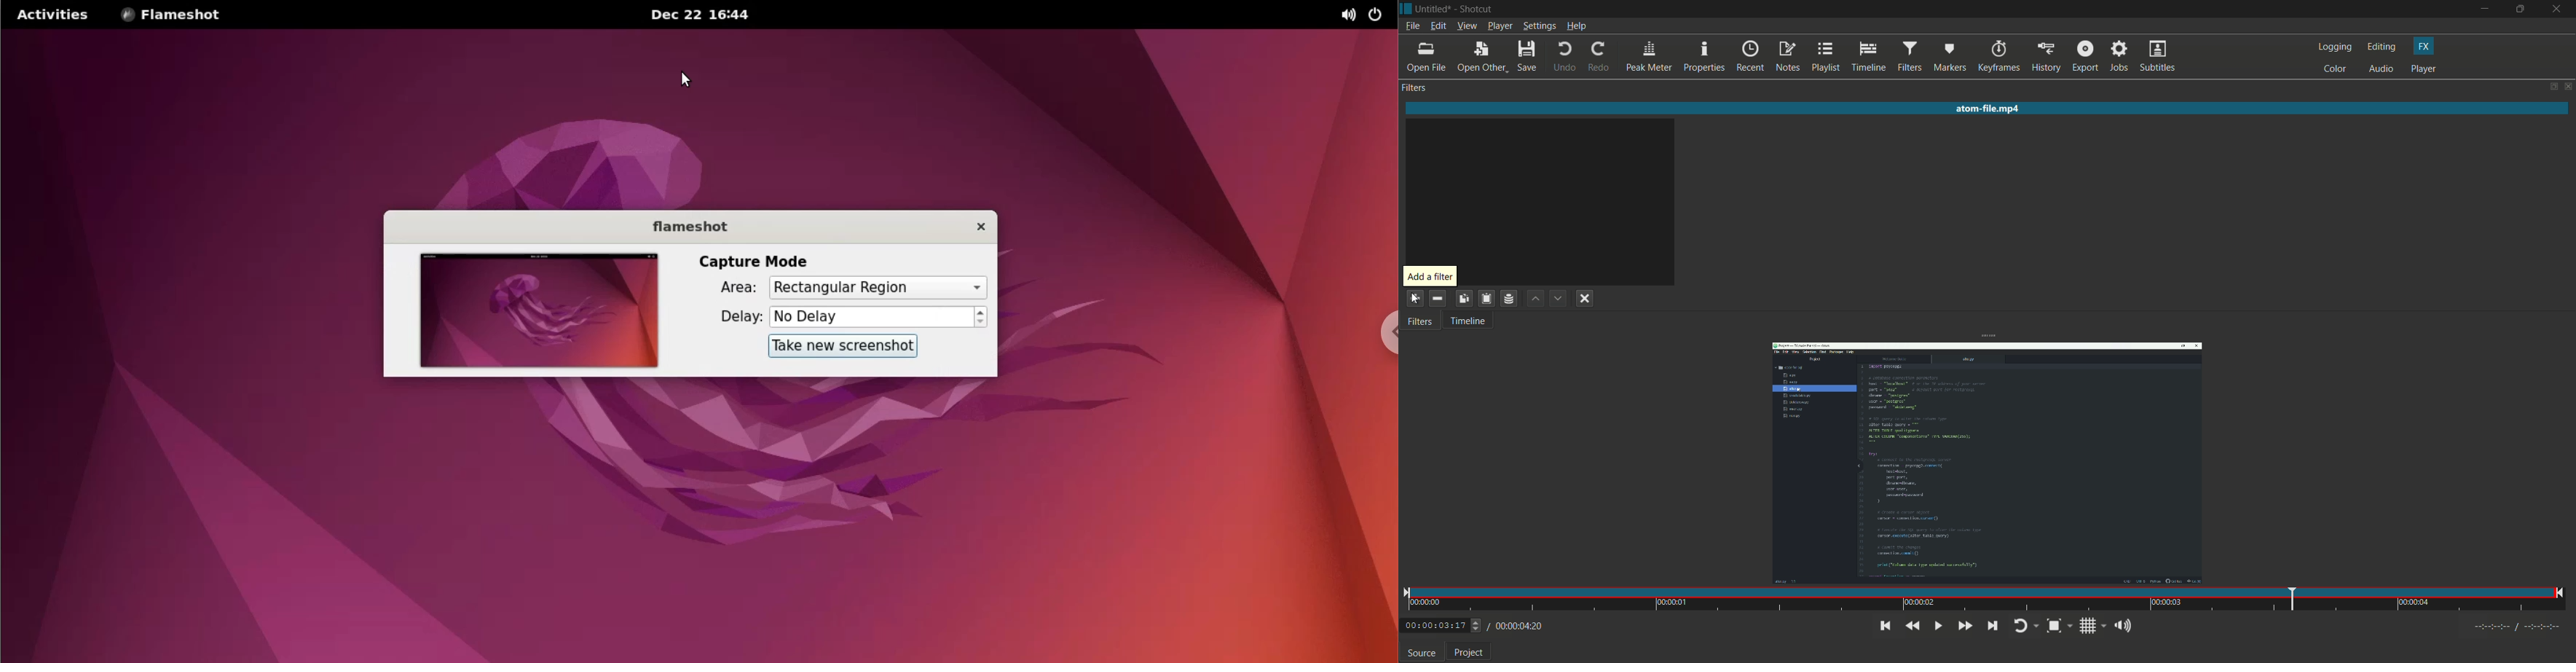 Image resolution: width=2576 pixels, height=672 pixels. I want to click on move filter down, so click(1559, 298).